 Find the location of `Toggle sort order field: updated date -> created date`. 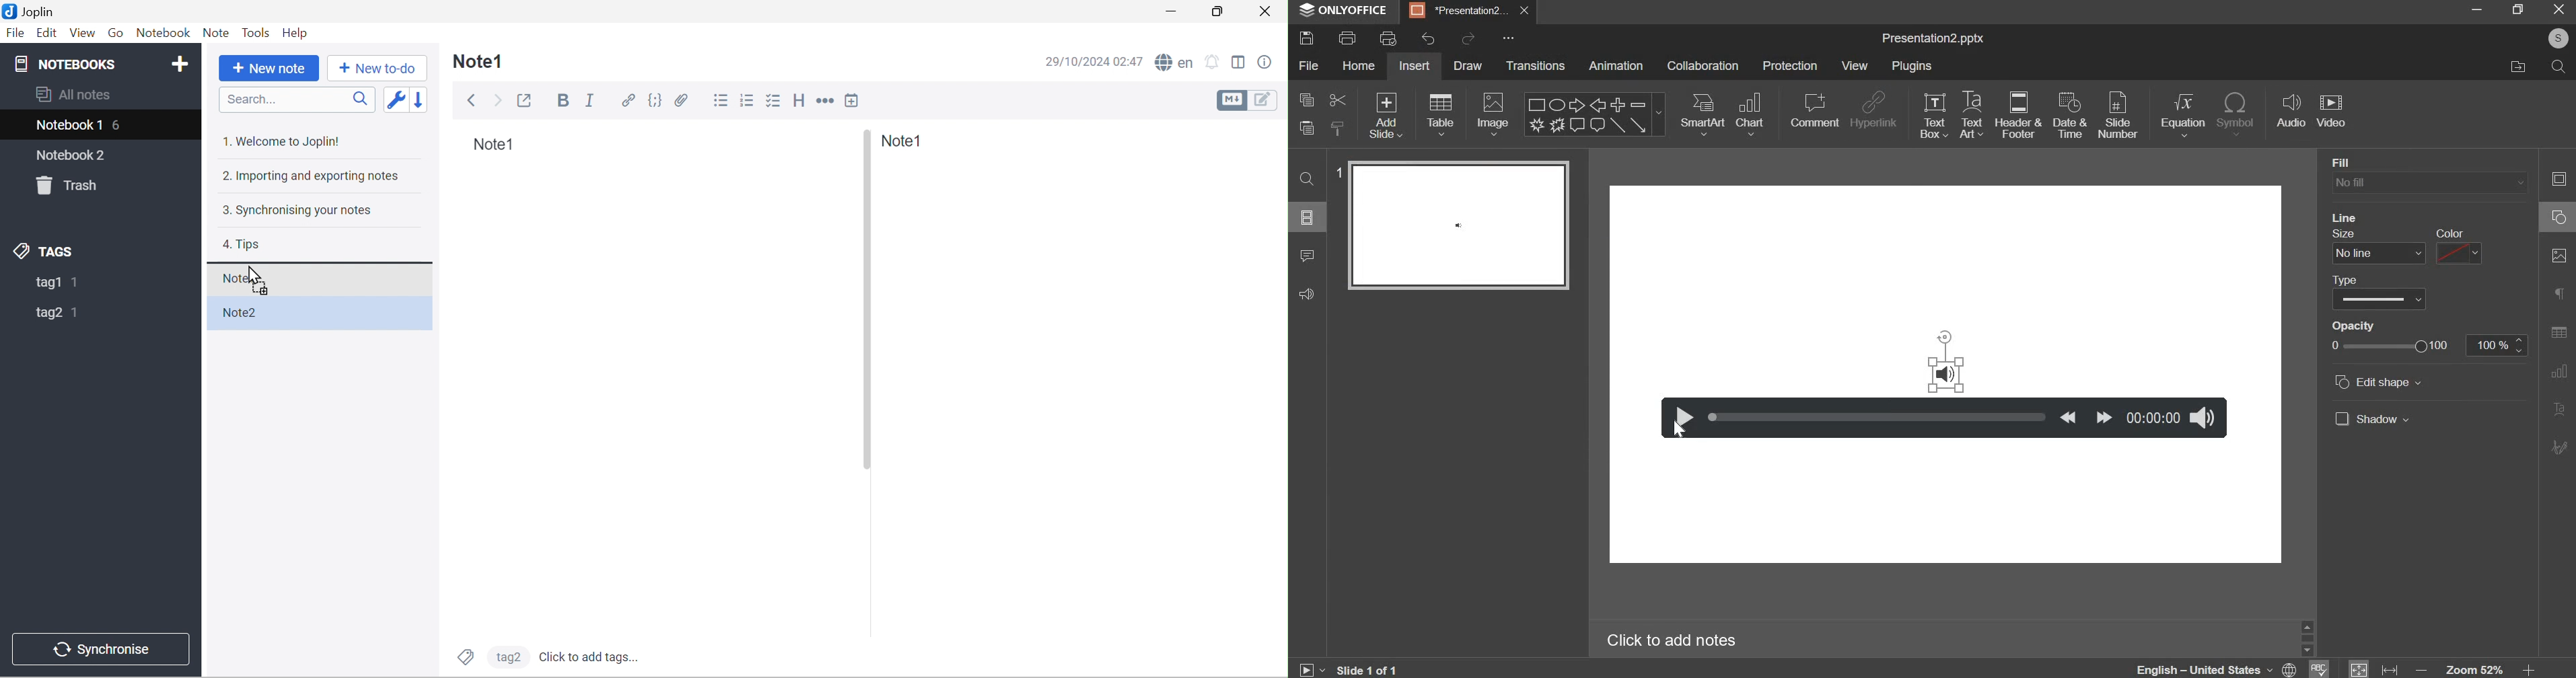

Toggle sort order field: updated date -> created date is located at coordinates (396, 99).